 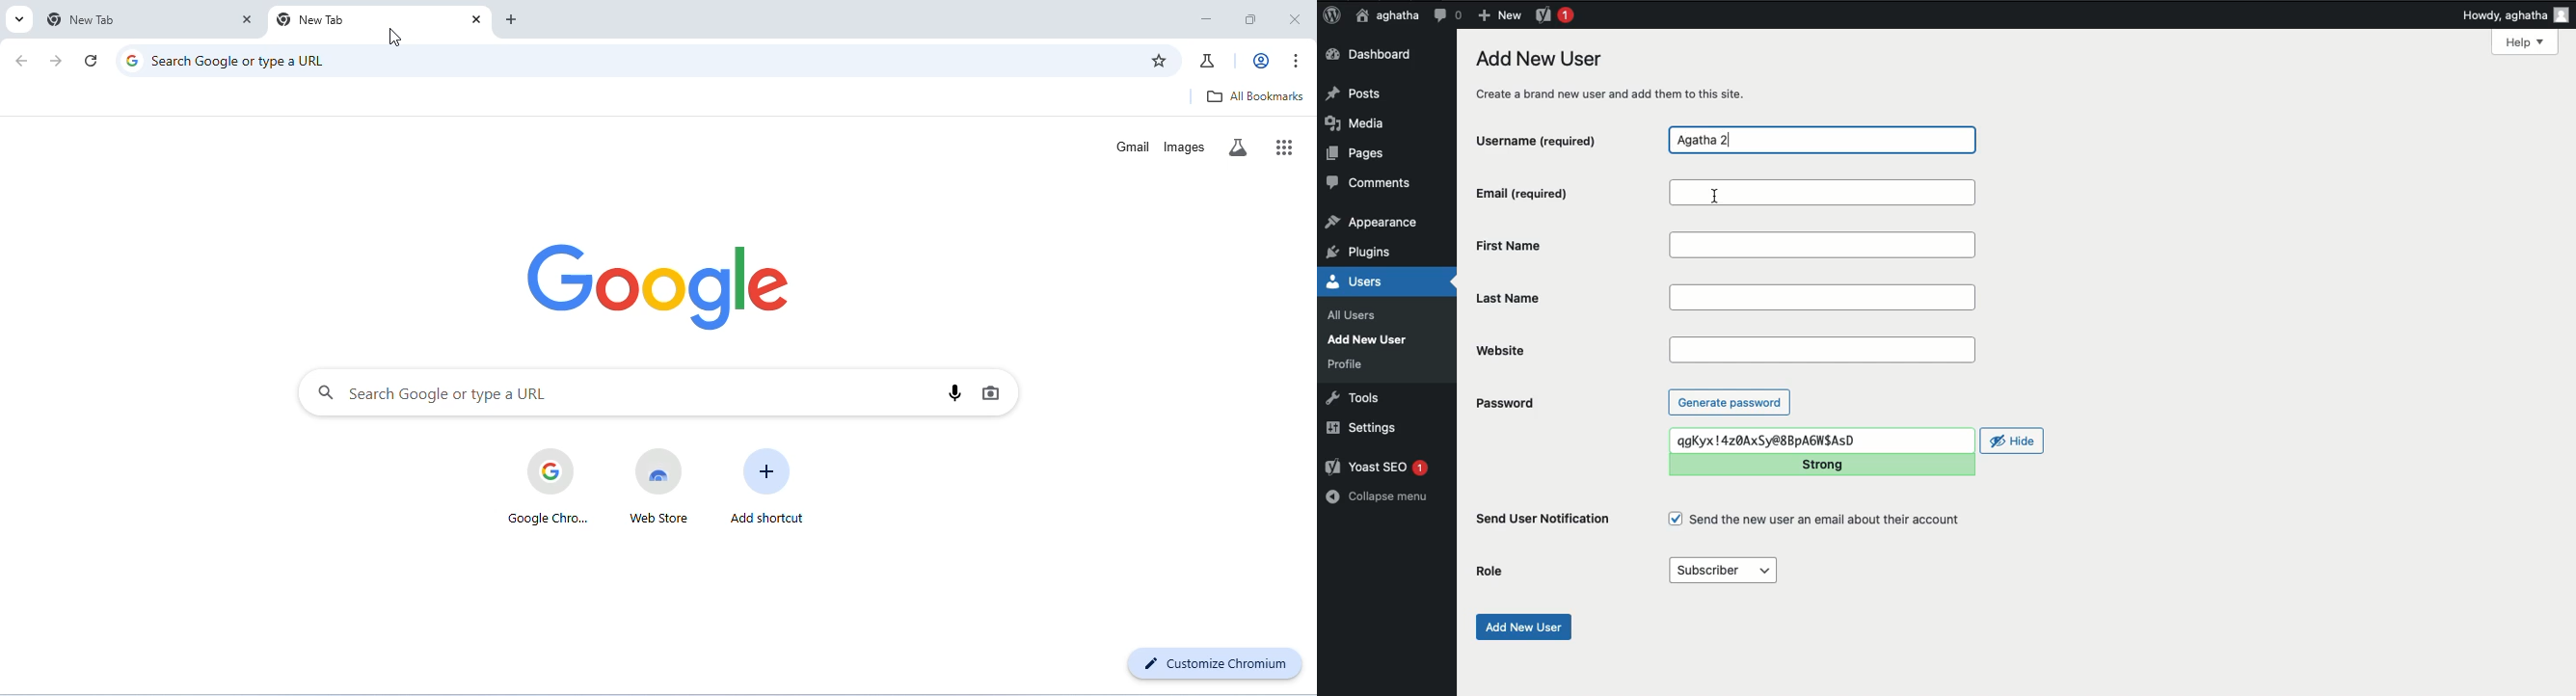 What do you see at coordinates (1358, 92) in the screenshot?
I see `Posts` at bounding box center [1358, 92].